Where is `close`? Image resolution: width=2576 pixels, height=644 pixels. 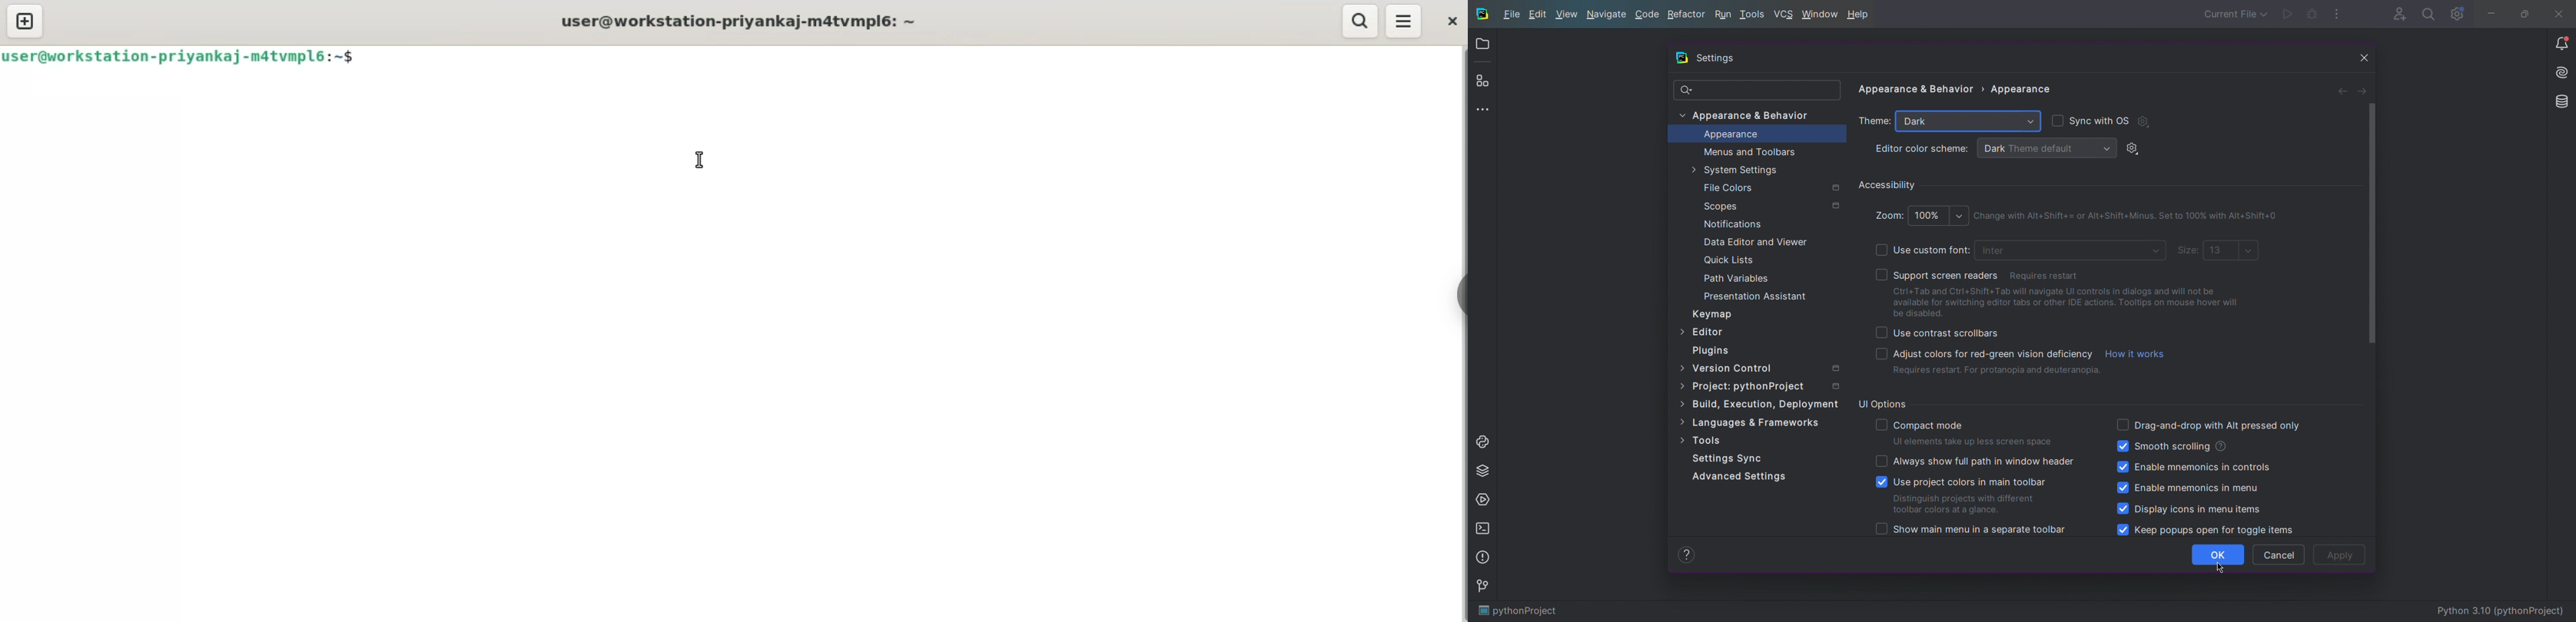
close is located at coordinates (1451, 20).